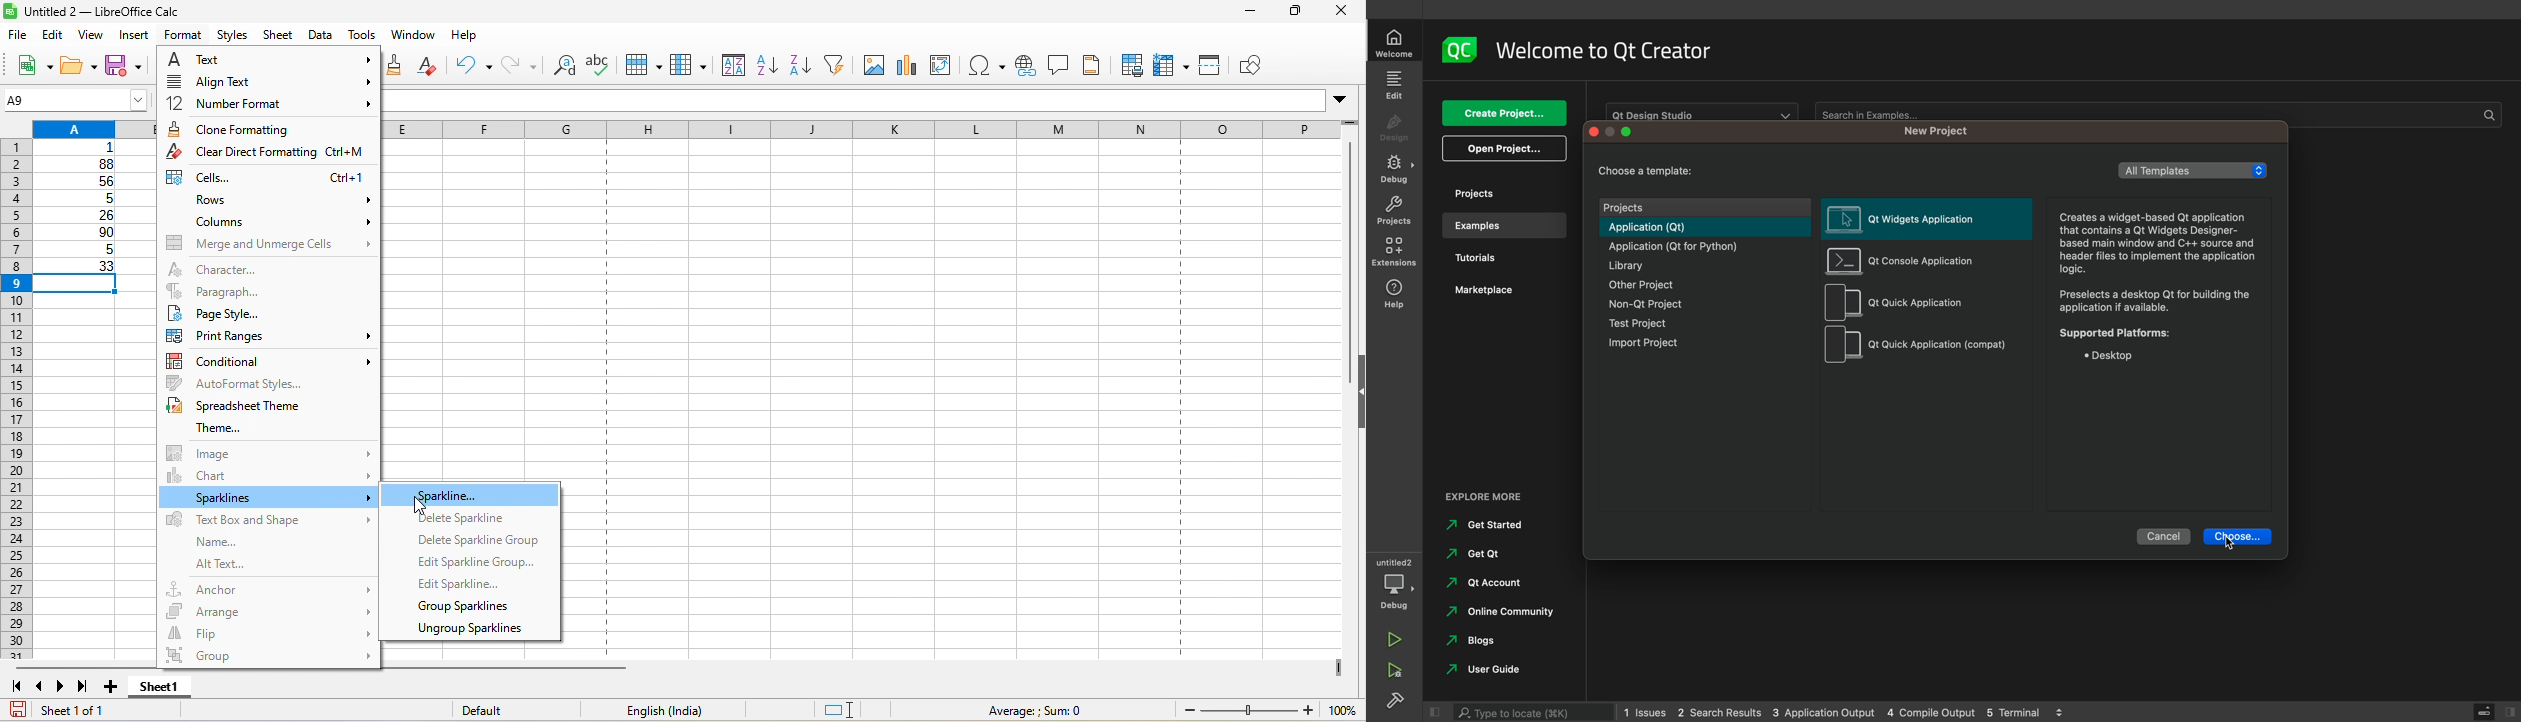 The image size is (2548, 728). What do you see at coordinates (1474, 644) in the screenshot?
I see `blogs` at bounding box center [1474, 644].